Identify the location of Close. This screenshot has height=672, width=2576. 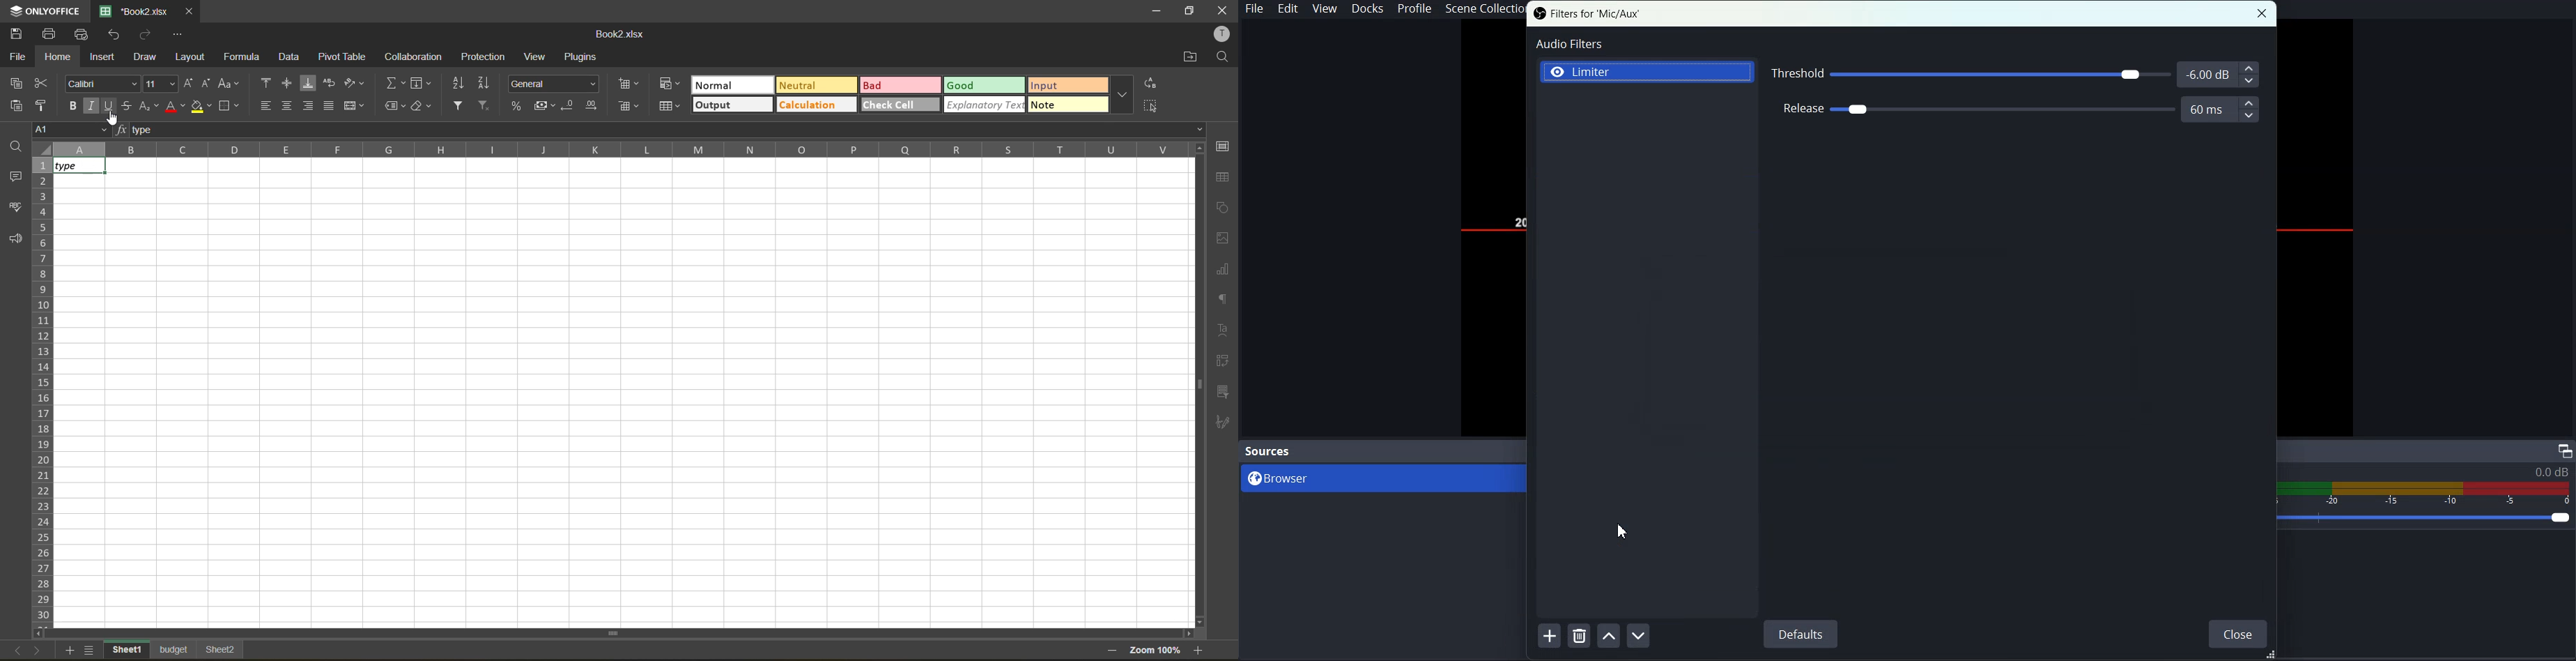
(2238, 632).